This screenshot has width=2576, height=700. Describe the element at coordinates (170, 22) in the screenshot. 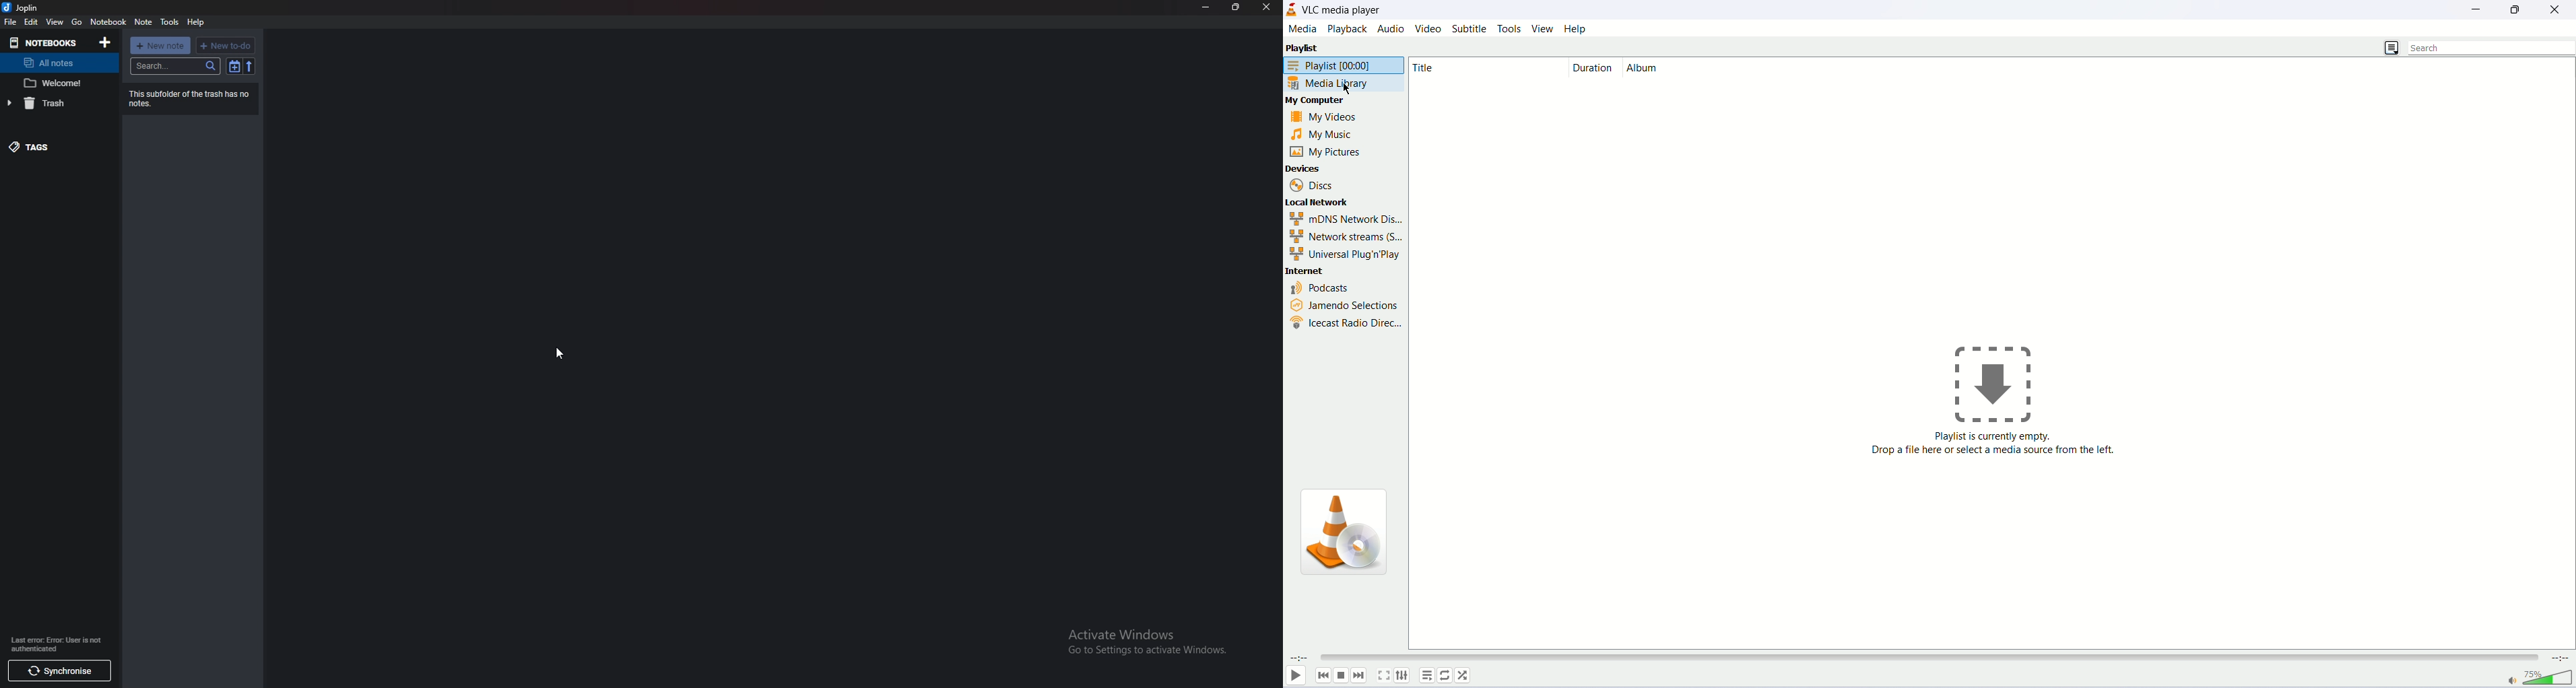

I see `Tools` at that location.